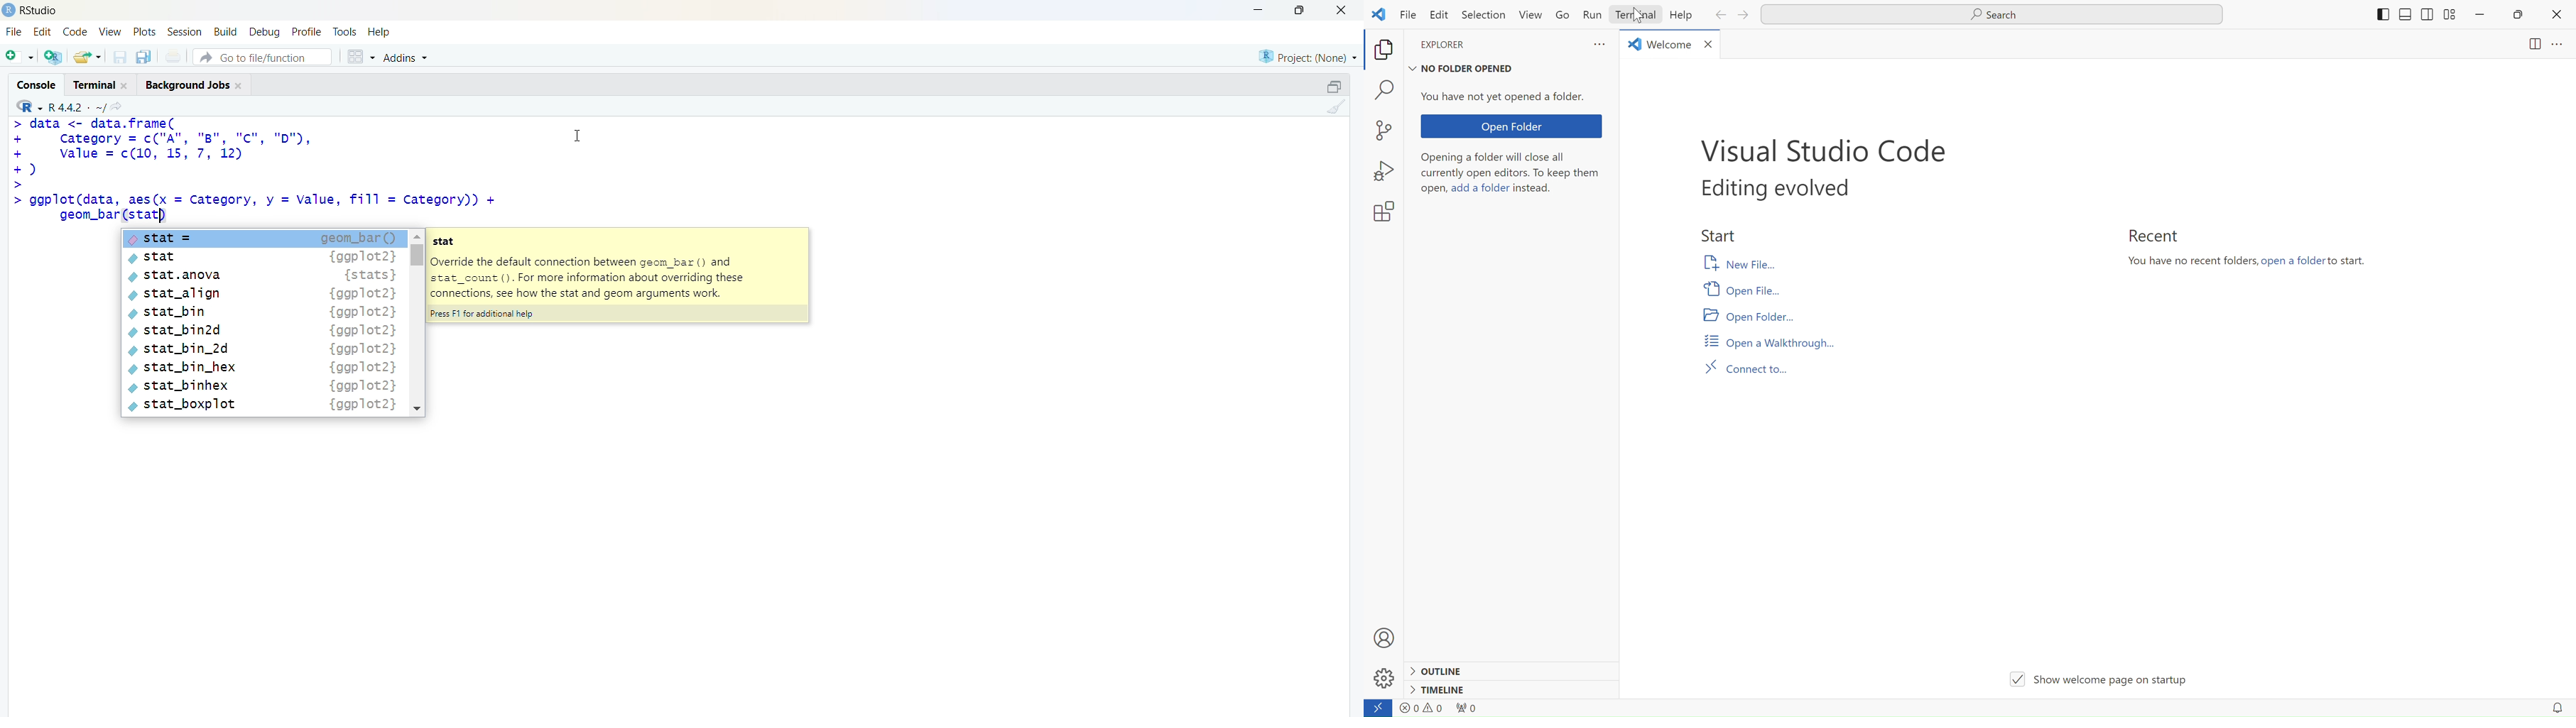 Image resolution: width=2576 pixels, height=728 pixels. I want to click on Session, so click(185, 32).